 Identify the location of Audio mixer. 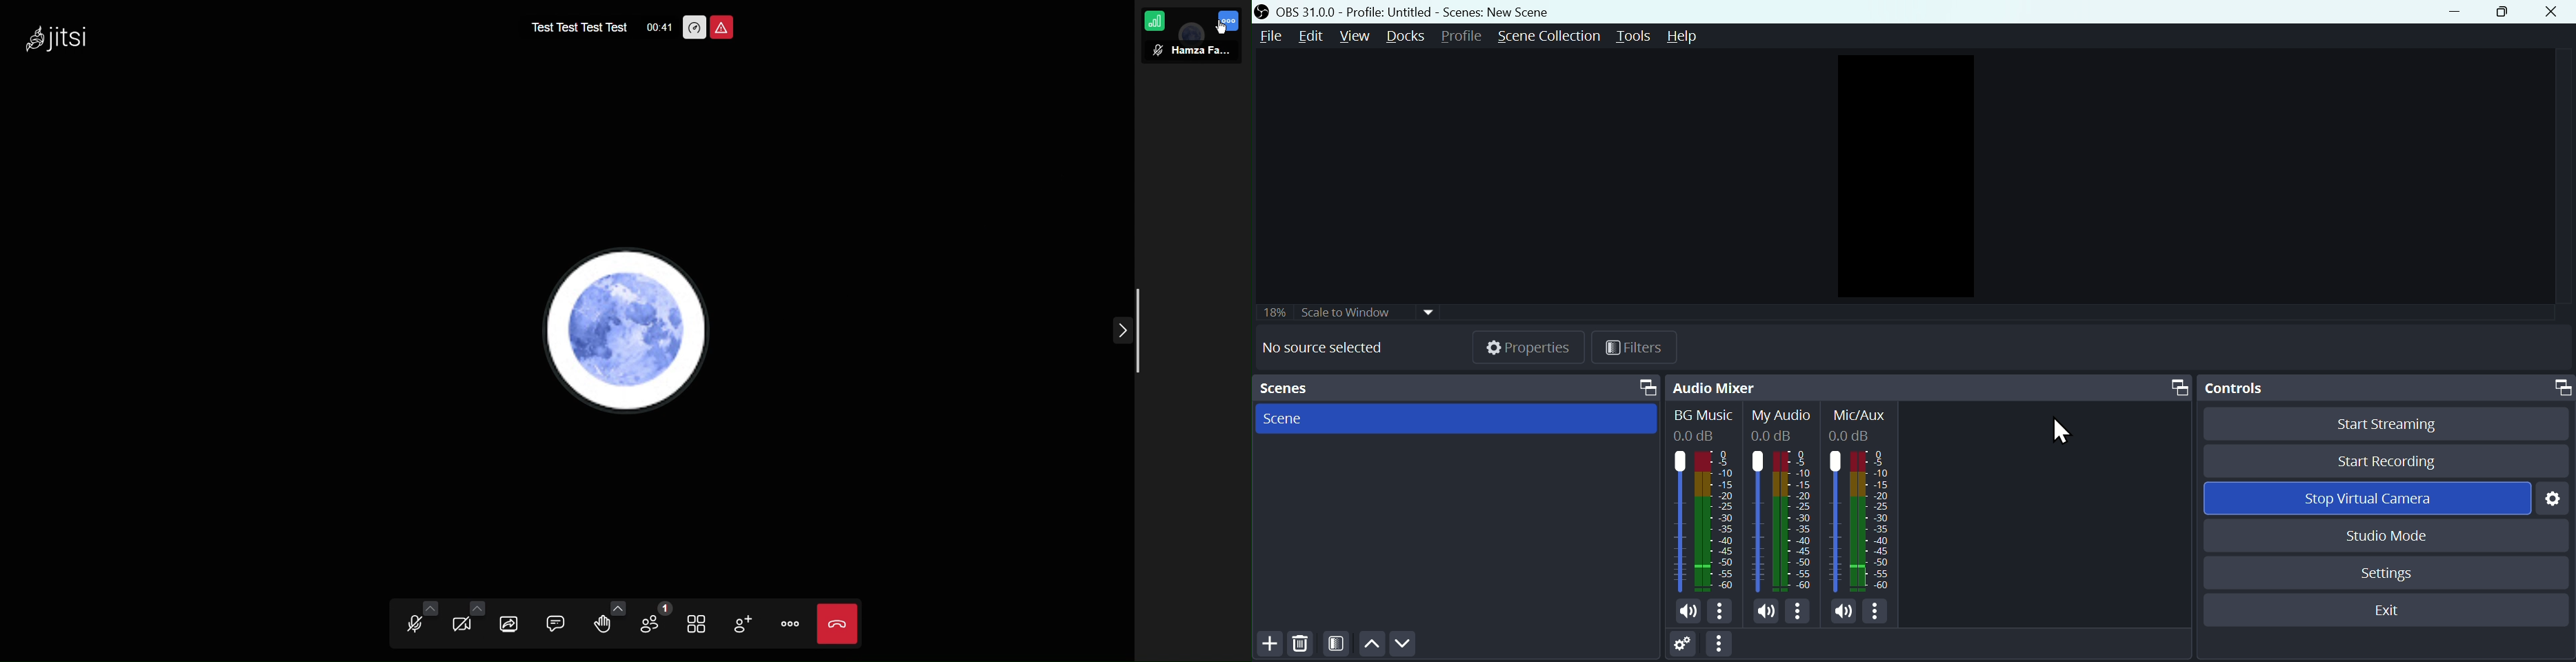
(1929, 385).